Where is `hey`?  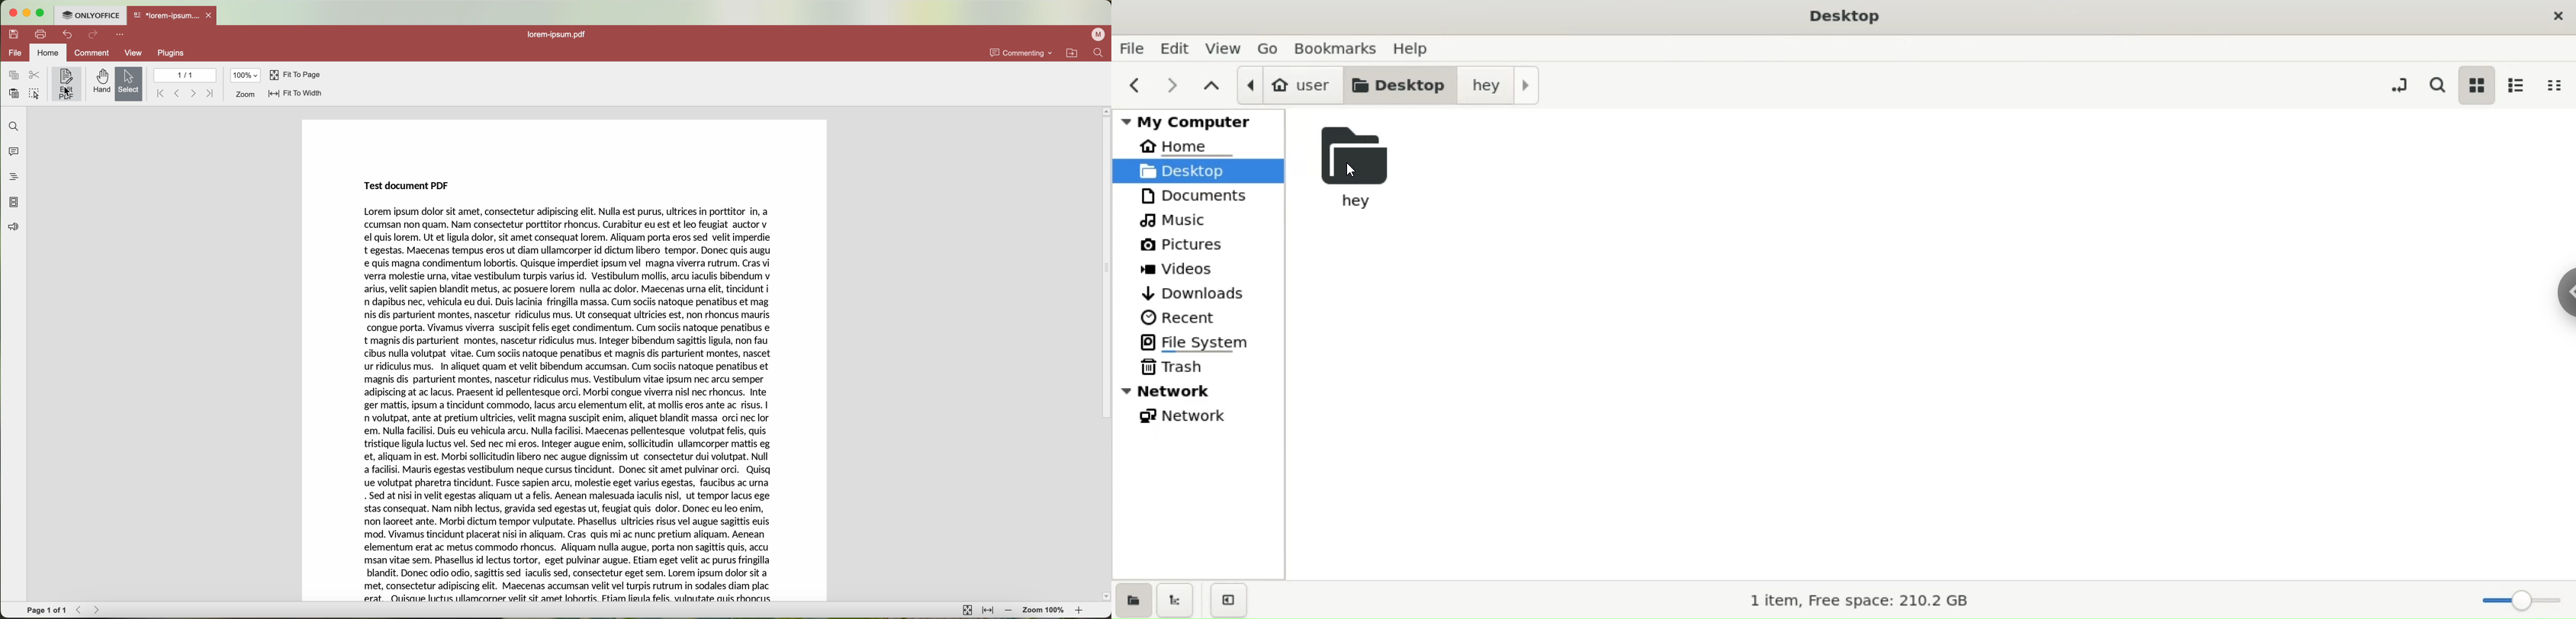 hey is located at coordinates (1496, 86).